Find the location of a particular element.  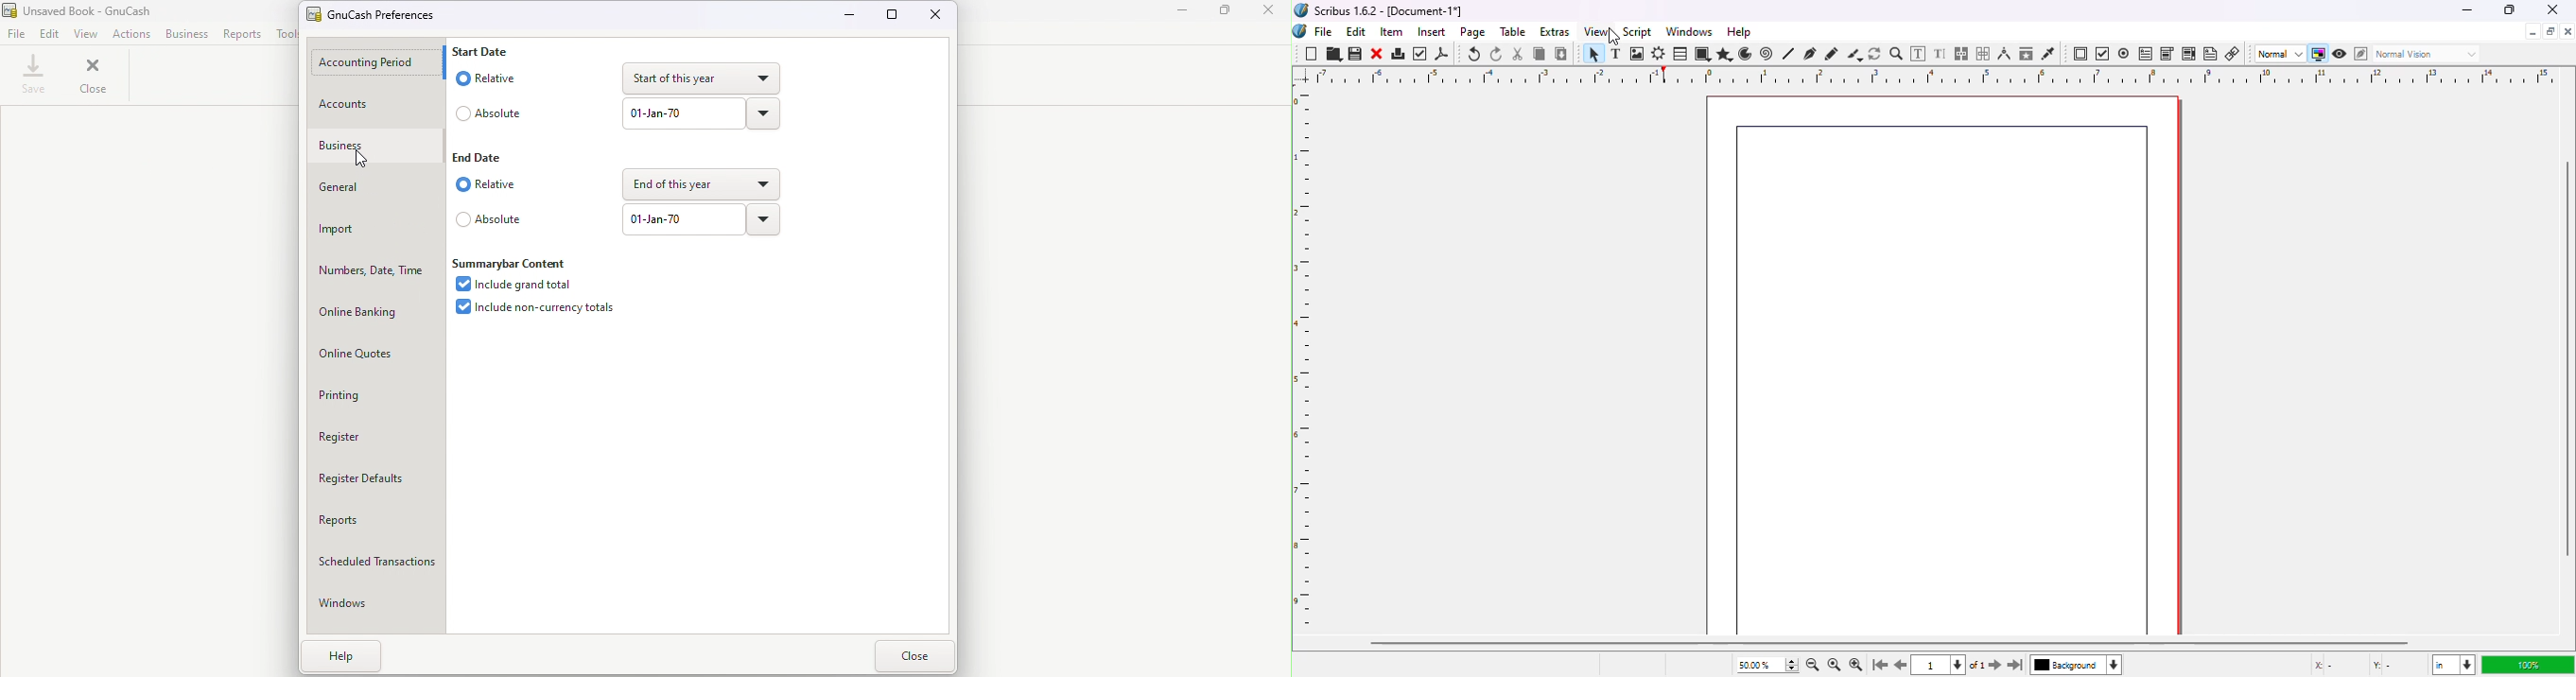

vertical scroll bar is located at coordinates (2568, 360).